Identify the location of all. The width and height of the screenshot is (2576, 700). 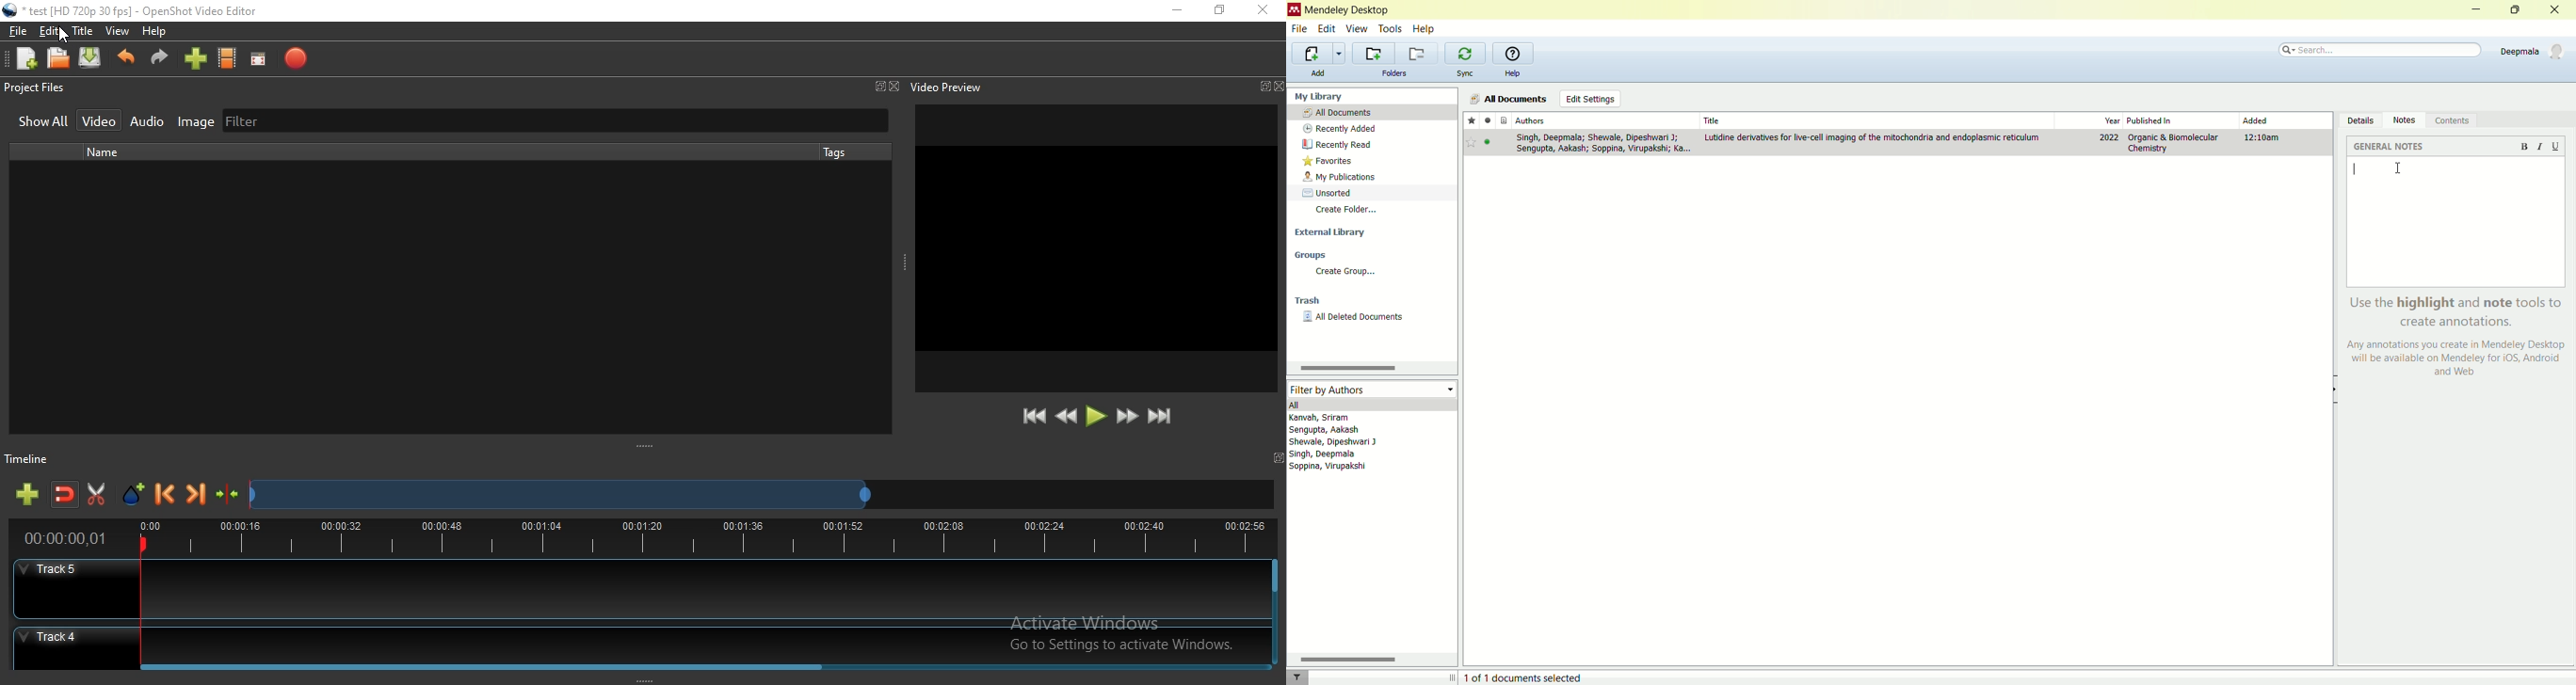
(1372, 404).